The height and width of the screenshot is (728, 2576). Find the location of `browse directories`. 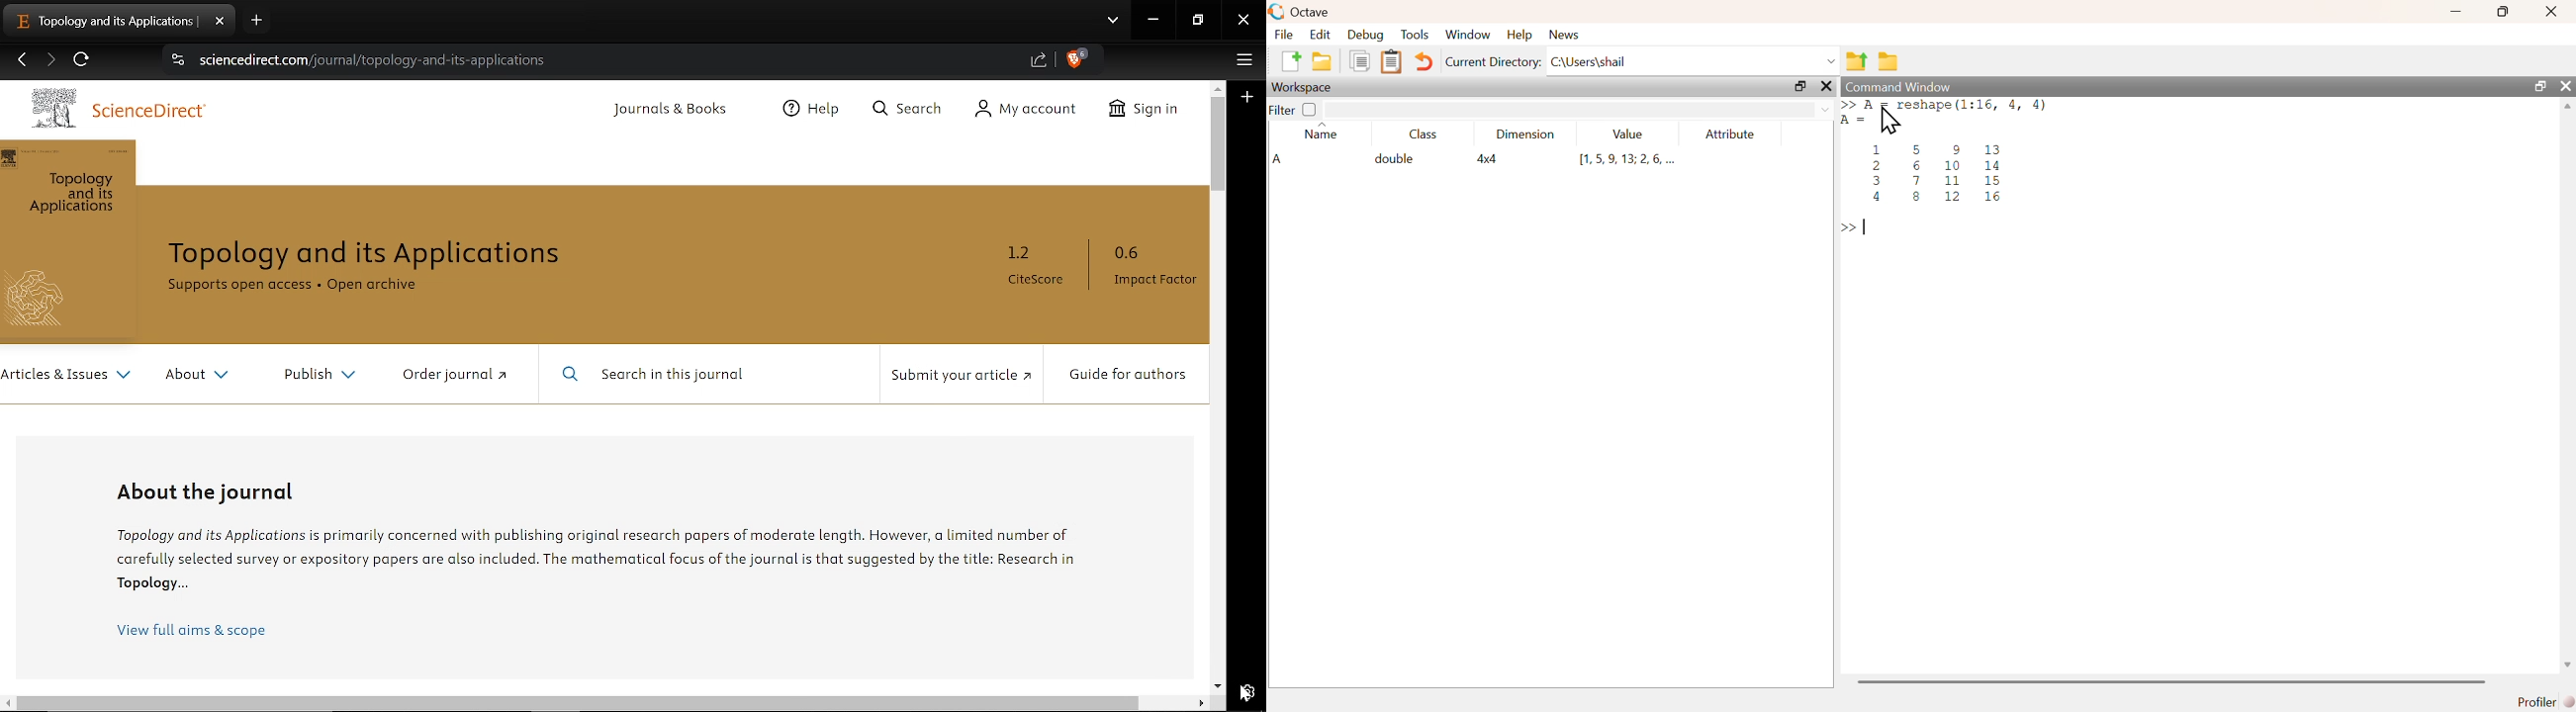

browse directories is located at coordinates (1889, 63).